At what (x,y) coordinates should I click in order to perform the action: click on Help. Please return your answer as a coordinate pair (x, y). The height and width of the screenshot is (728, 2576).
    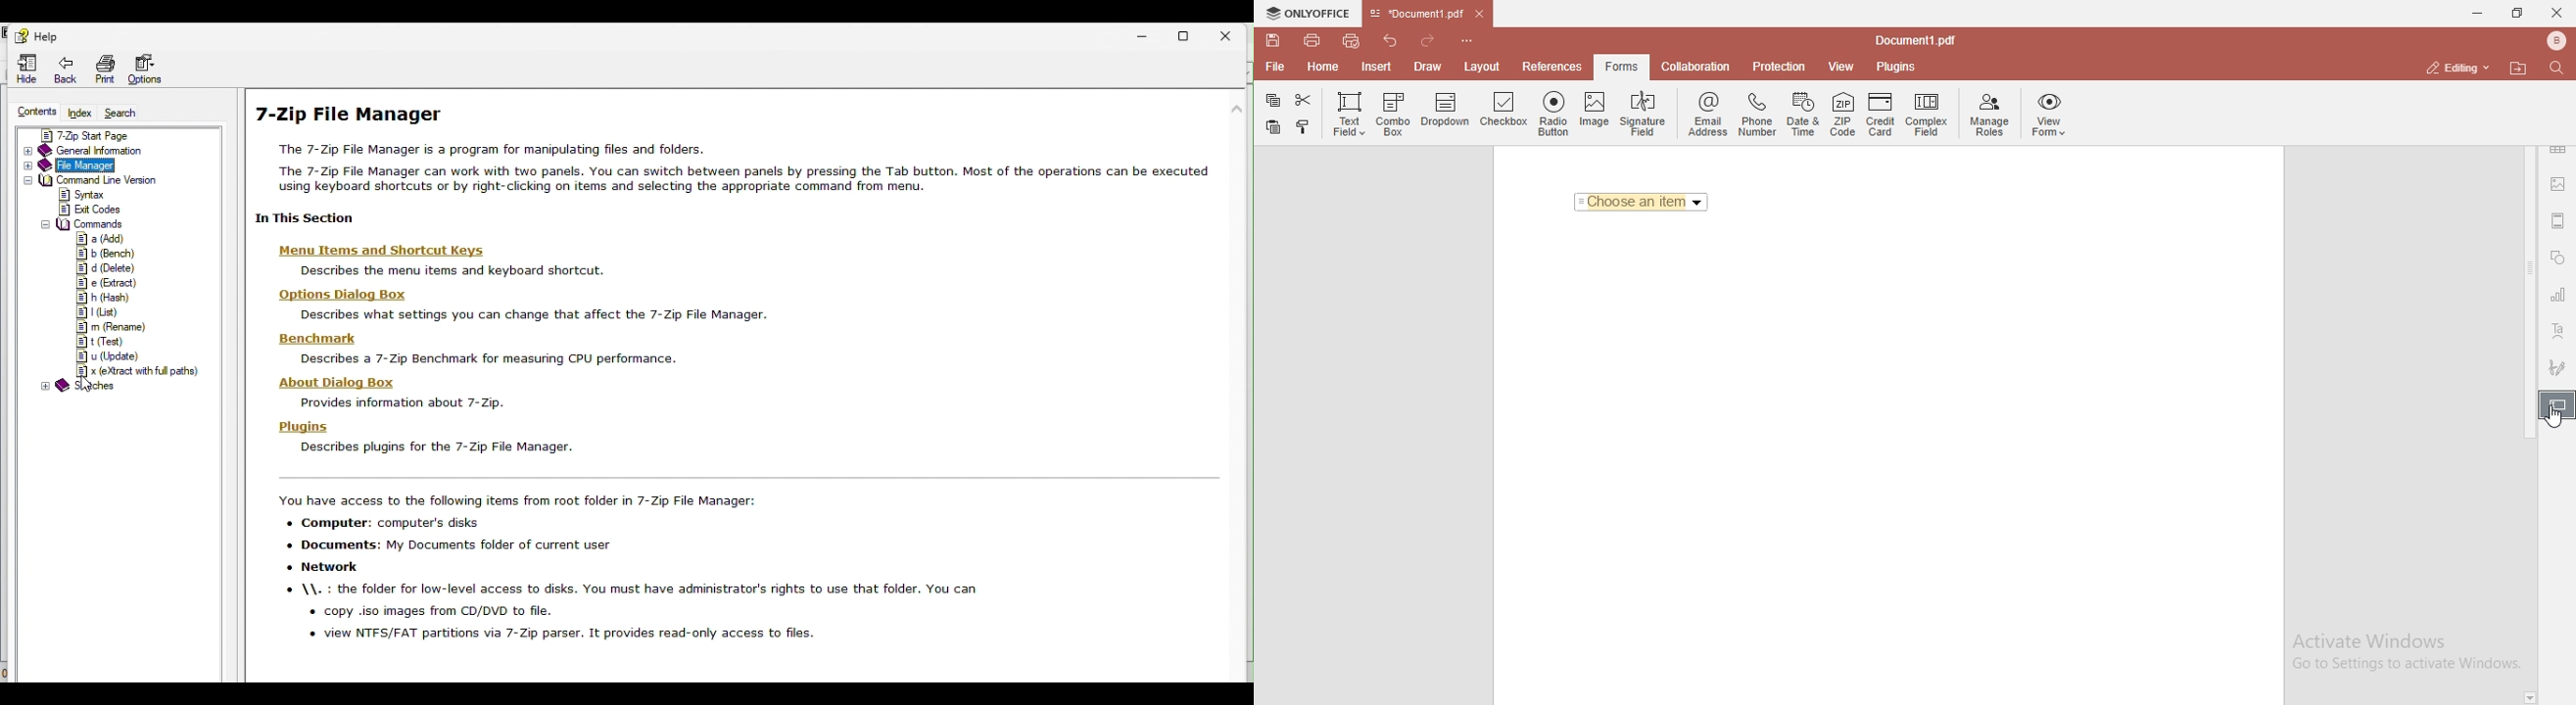
    Looking at the image, I should click on (37, 37).